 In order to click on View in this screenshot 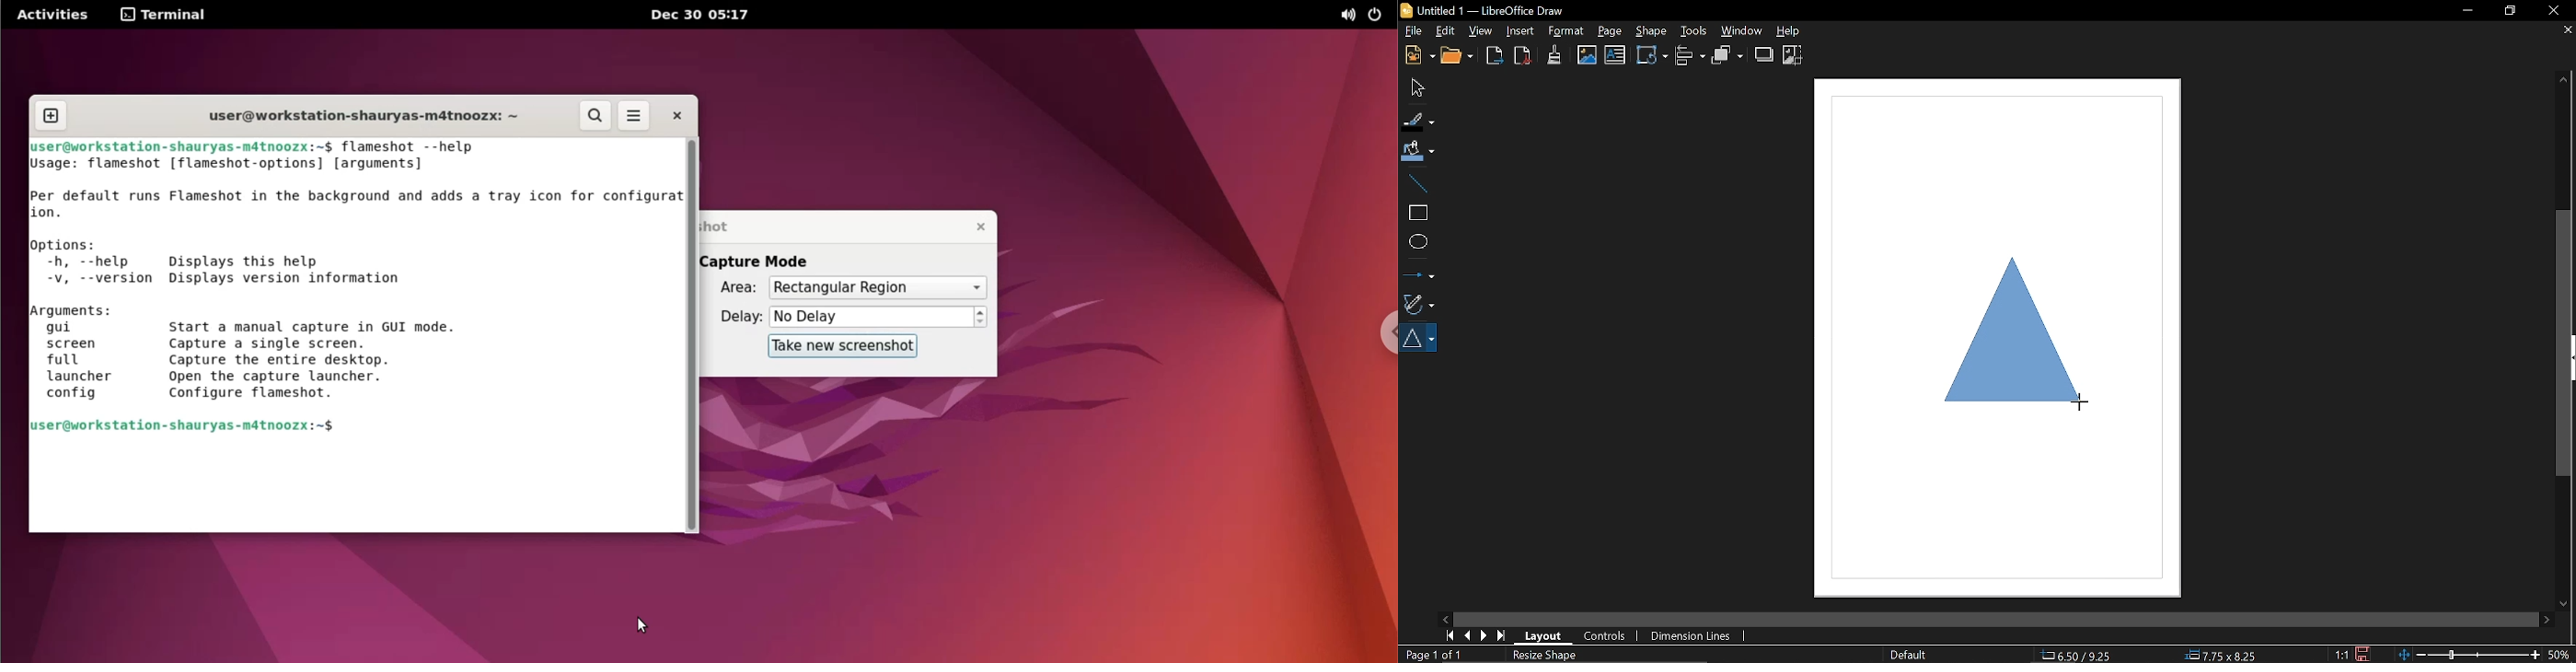, I will do `click(1481, 30)`.